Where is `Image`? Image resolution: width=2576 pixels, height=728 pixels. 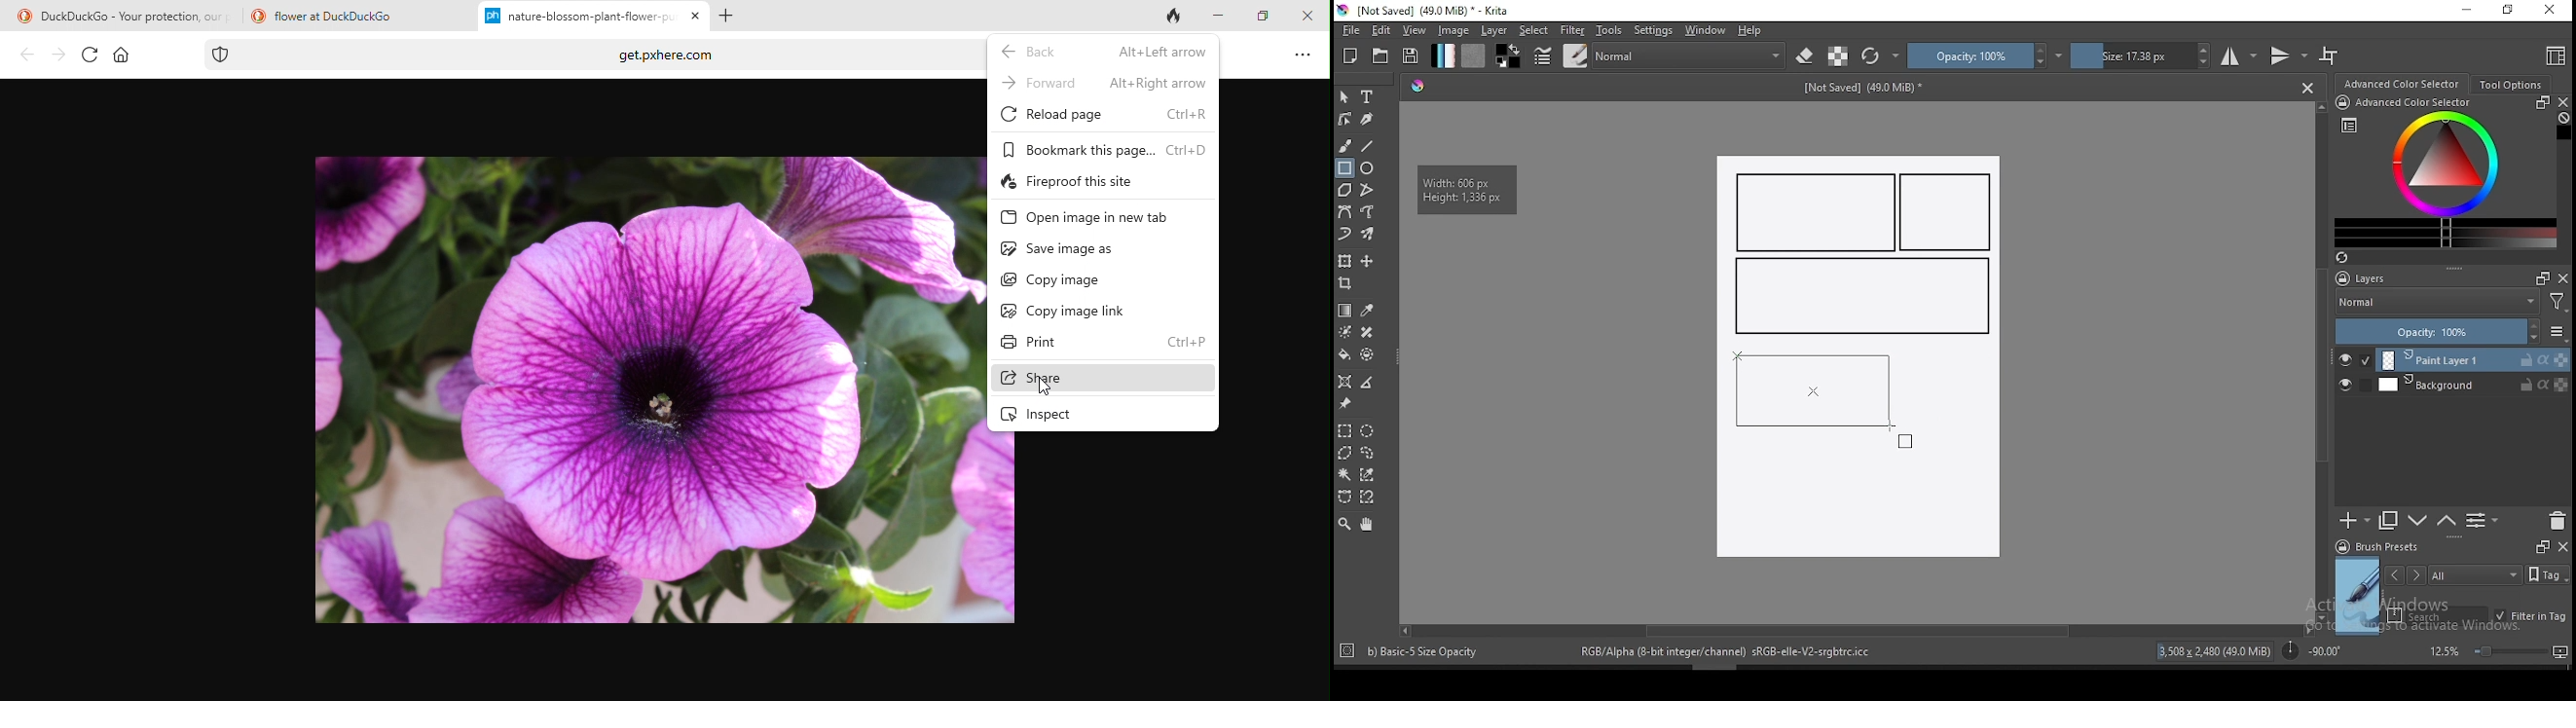 Image is located at coordinates (1857, 501).